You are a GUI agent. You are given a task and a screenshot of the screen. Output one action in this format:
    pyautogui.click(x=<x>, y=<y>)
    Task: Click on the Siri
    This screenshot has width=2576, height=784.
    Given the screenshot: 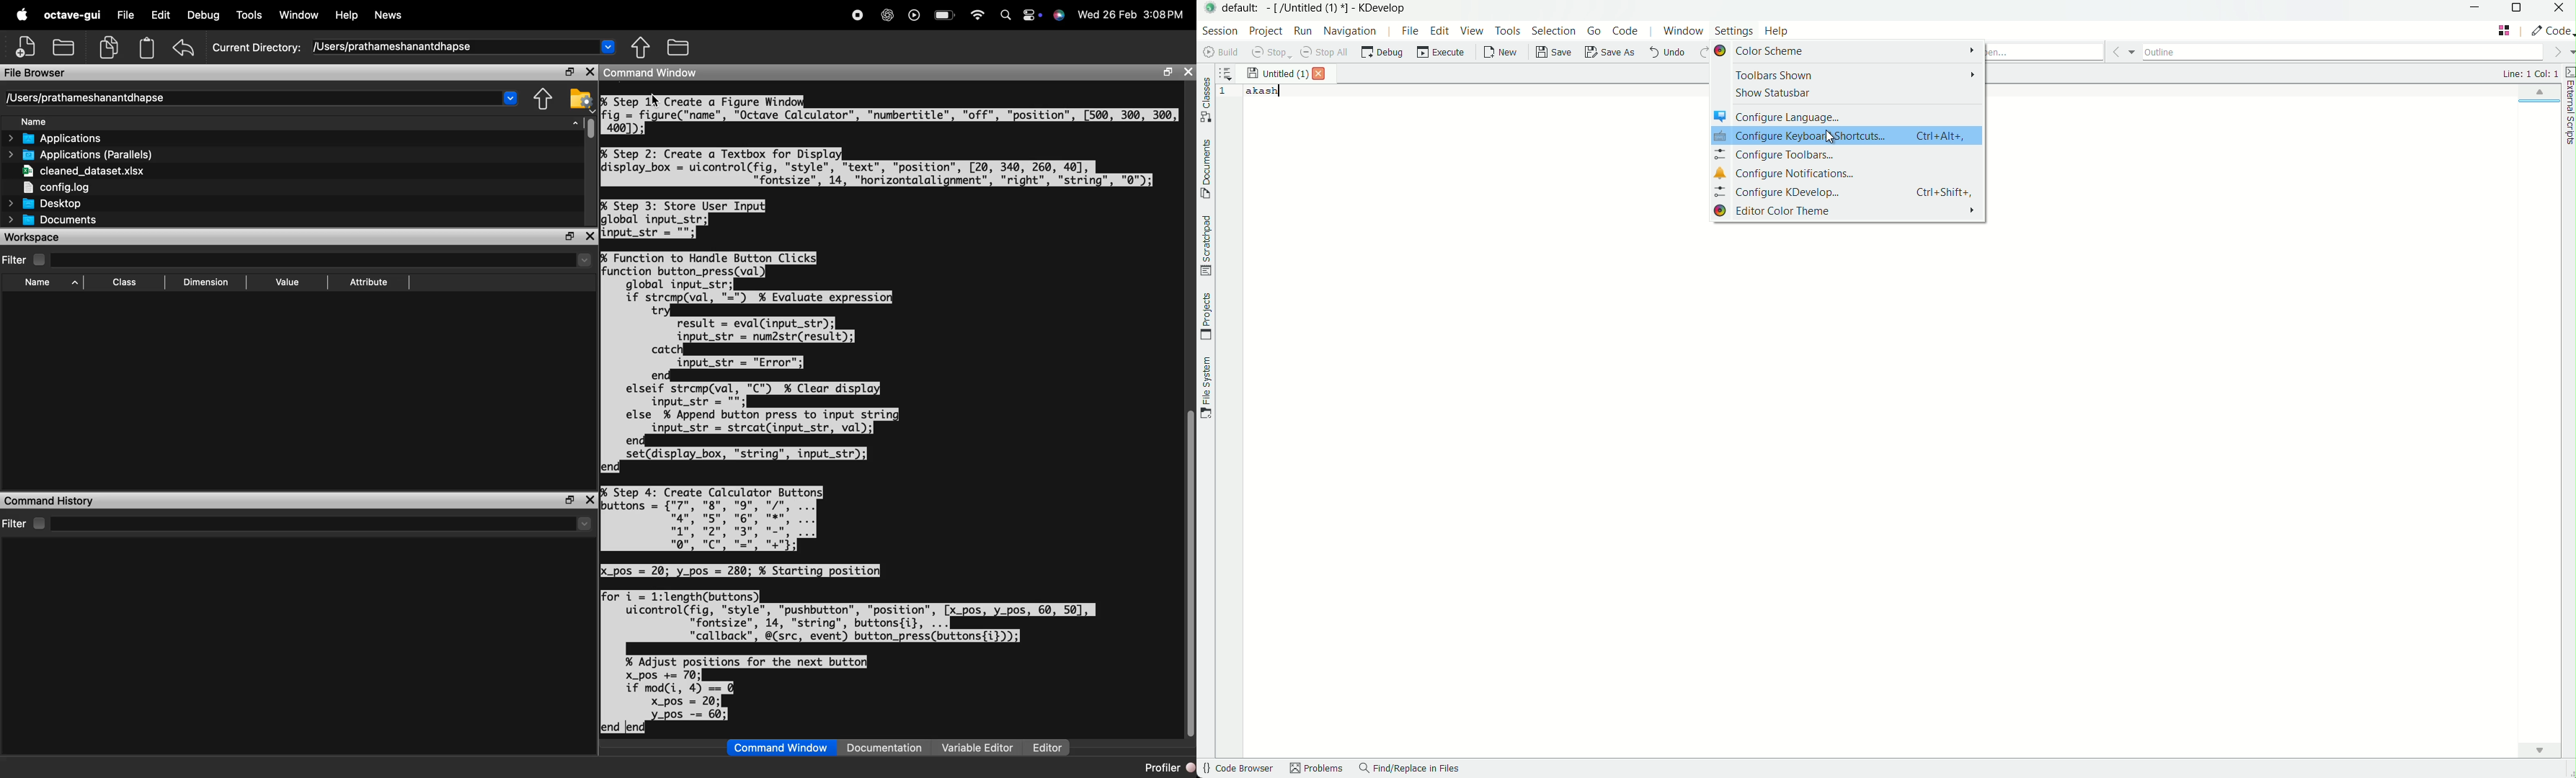 What is the action you would take?
    pyautogui.click(x=1060, y=15)
    